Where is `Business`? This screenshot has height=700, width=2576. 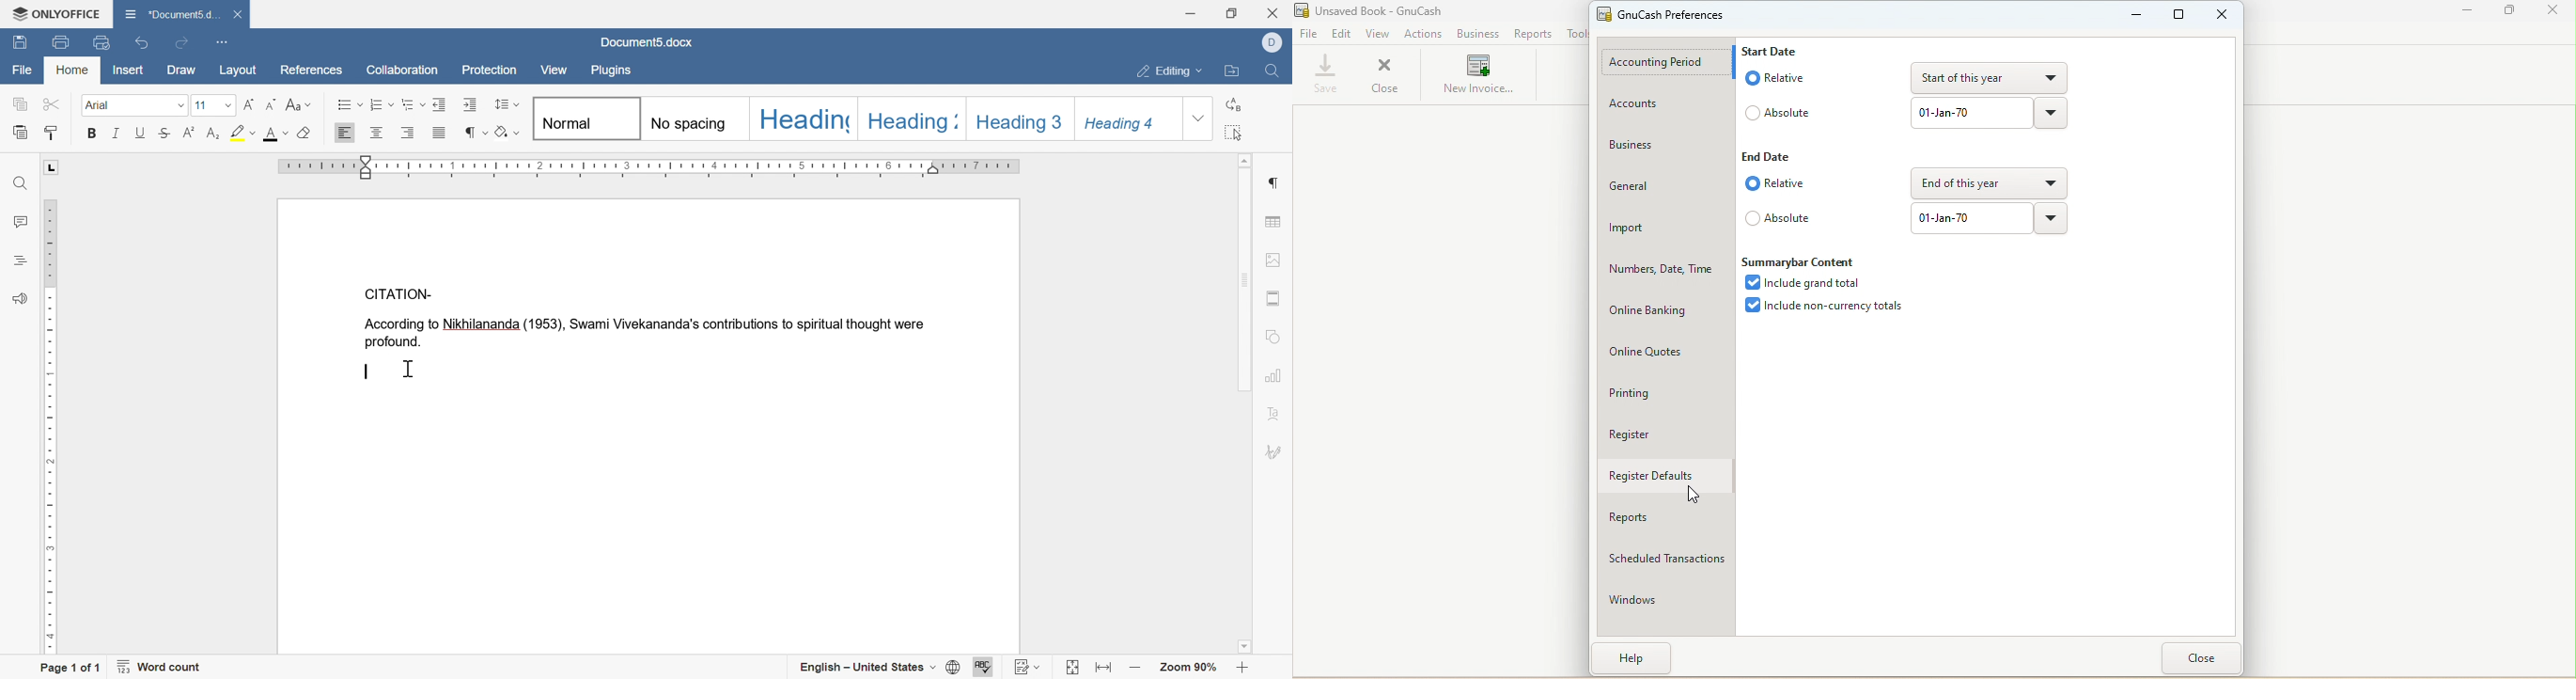
Business is located at coordinates (1478, 36).